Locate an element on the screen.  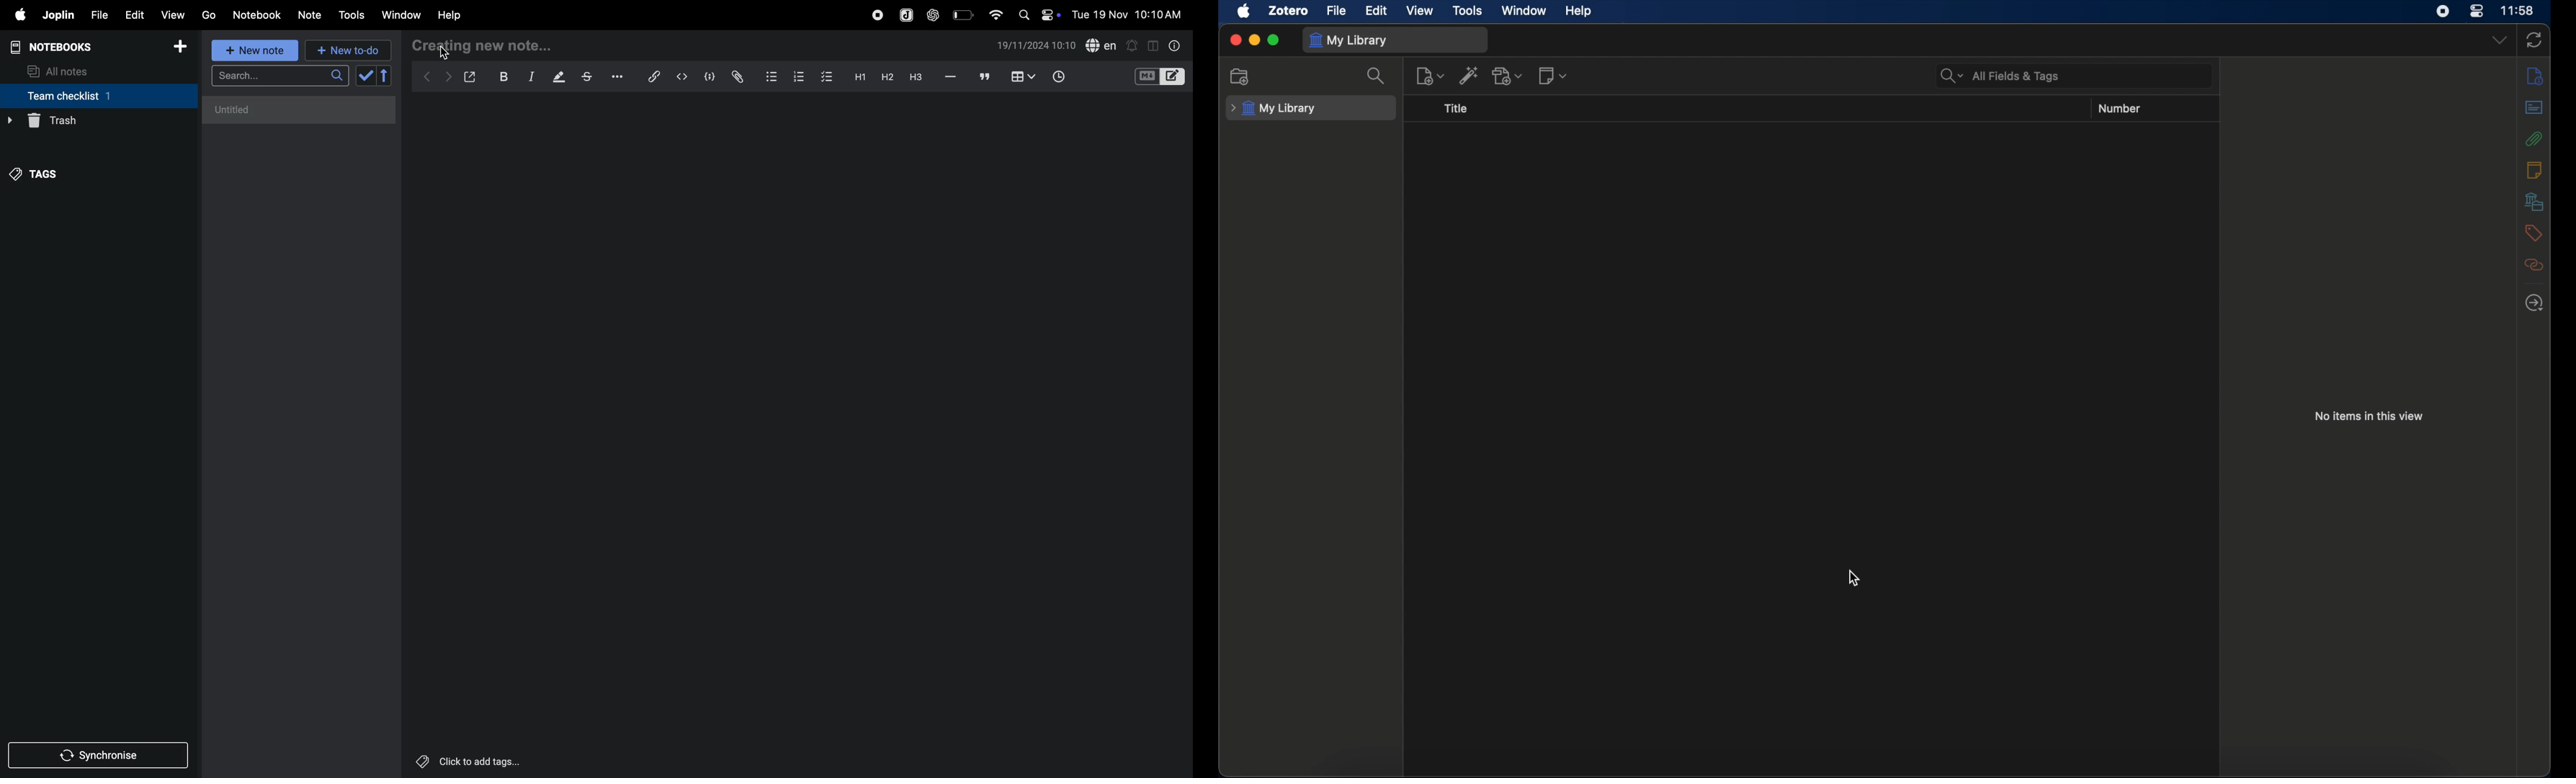
add attachments is located at coordinates (1508, 76).